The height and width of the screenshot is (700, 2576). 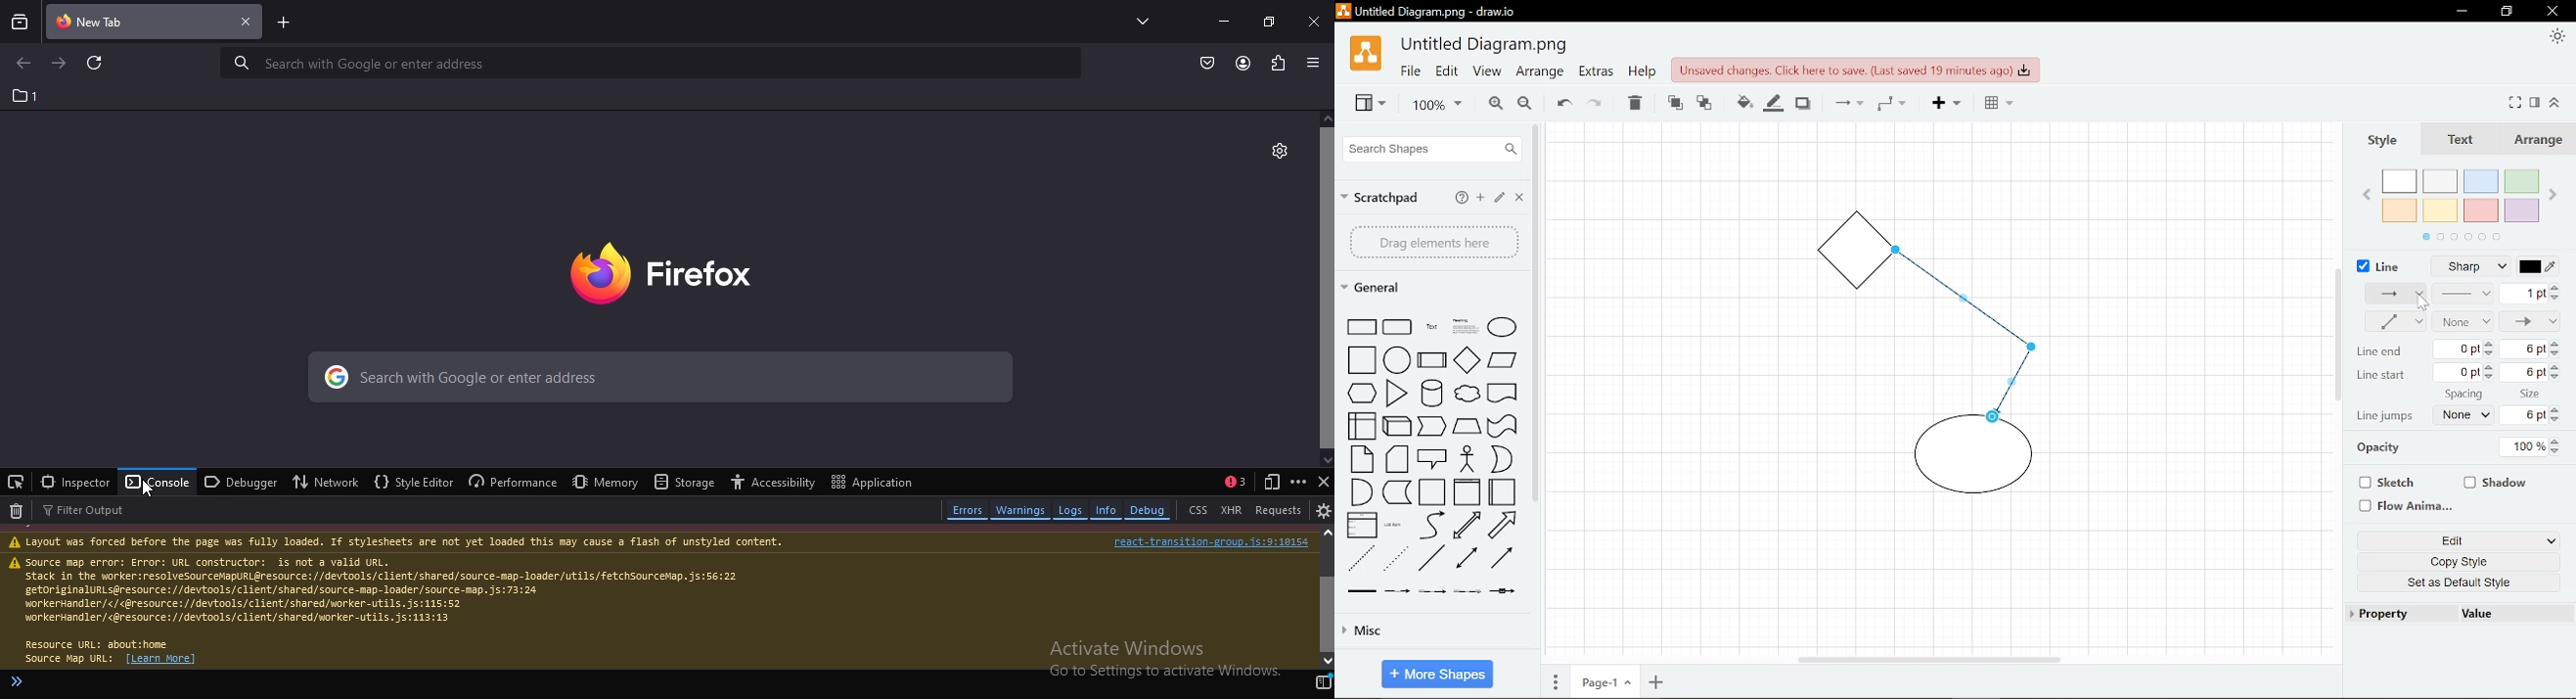 I want to click on Increase, so click(x=2491, y=368).